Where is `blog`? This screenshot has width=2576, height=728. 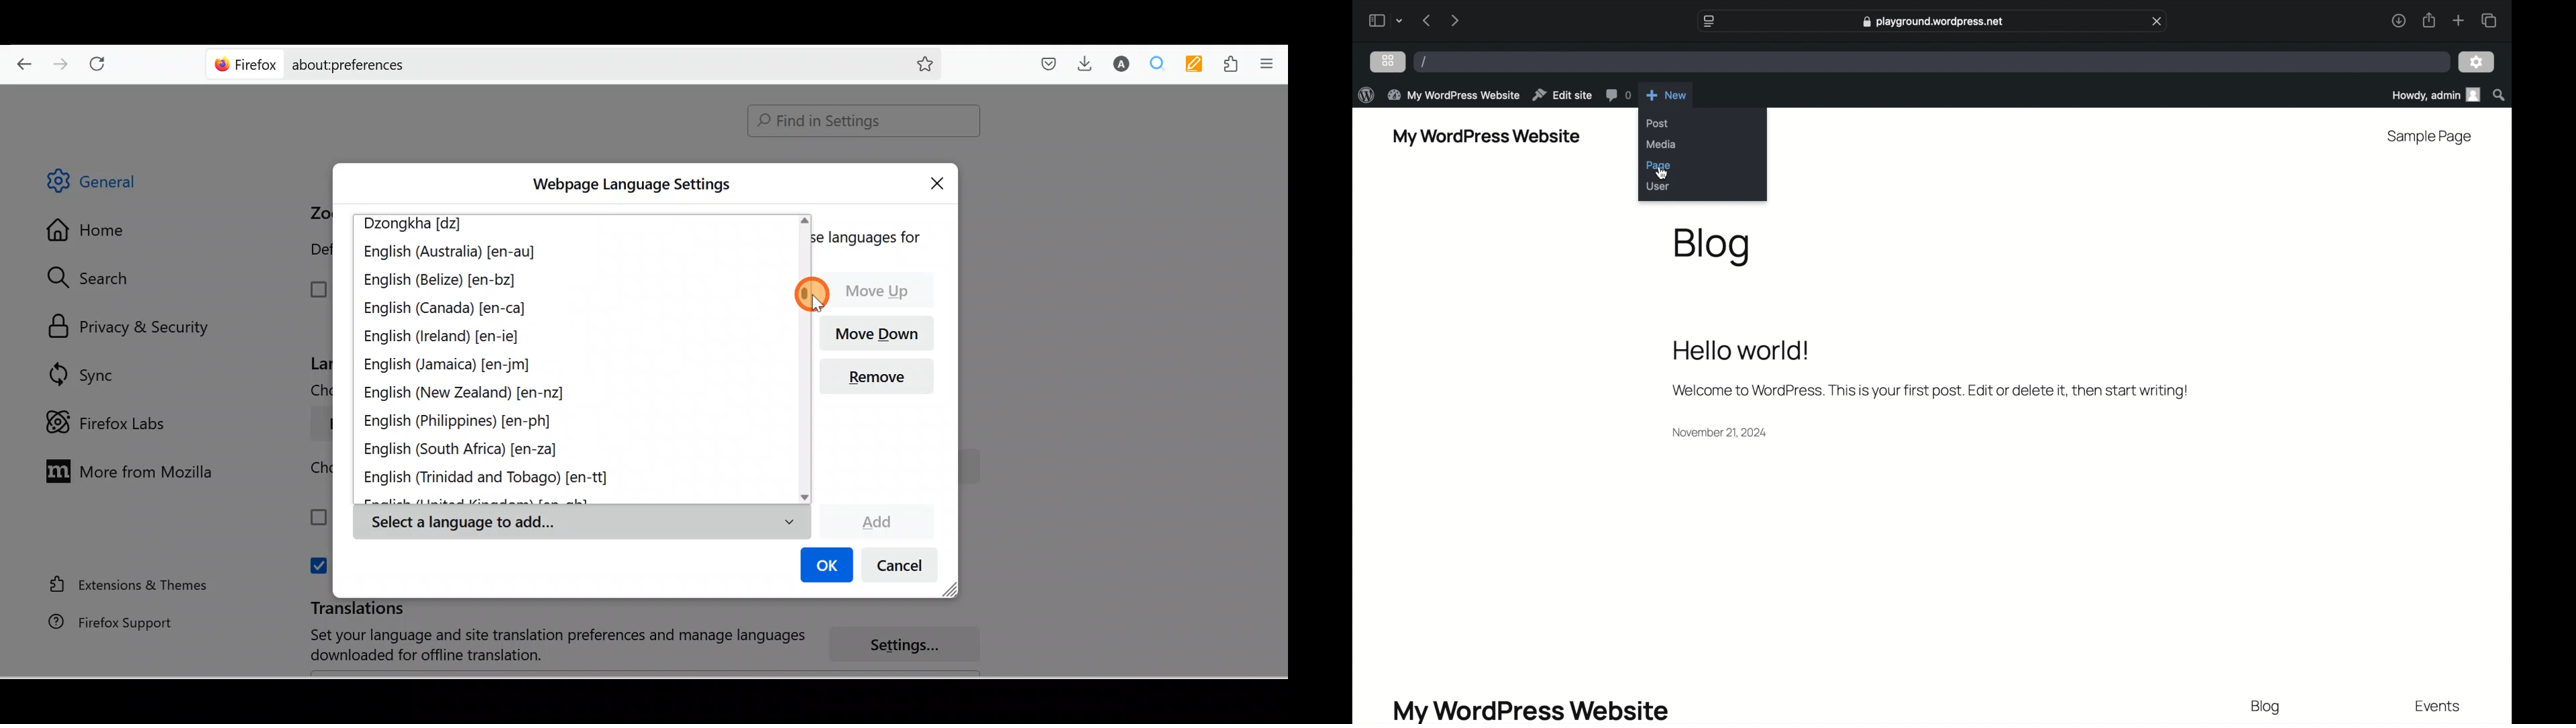
blog is located at coordinates (2266, 708).